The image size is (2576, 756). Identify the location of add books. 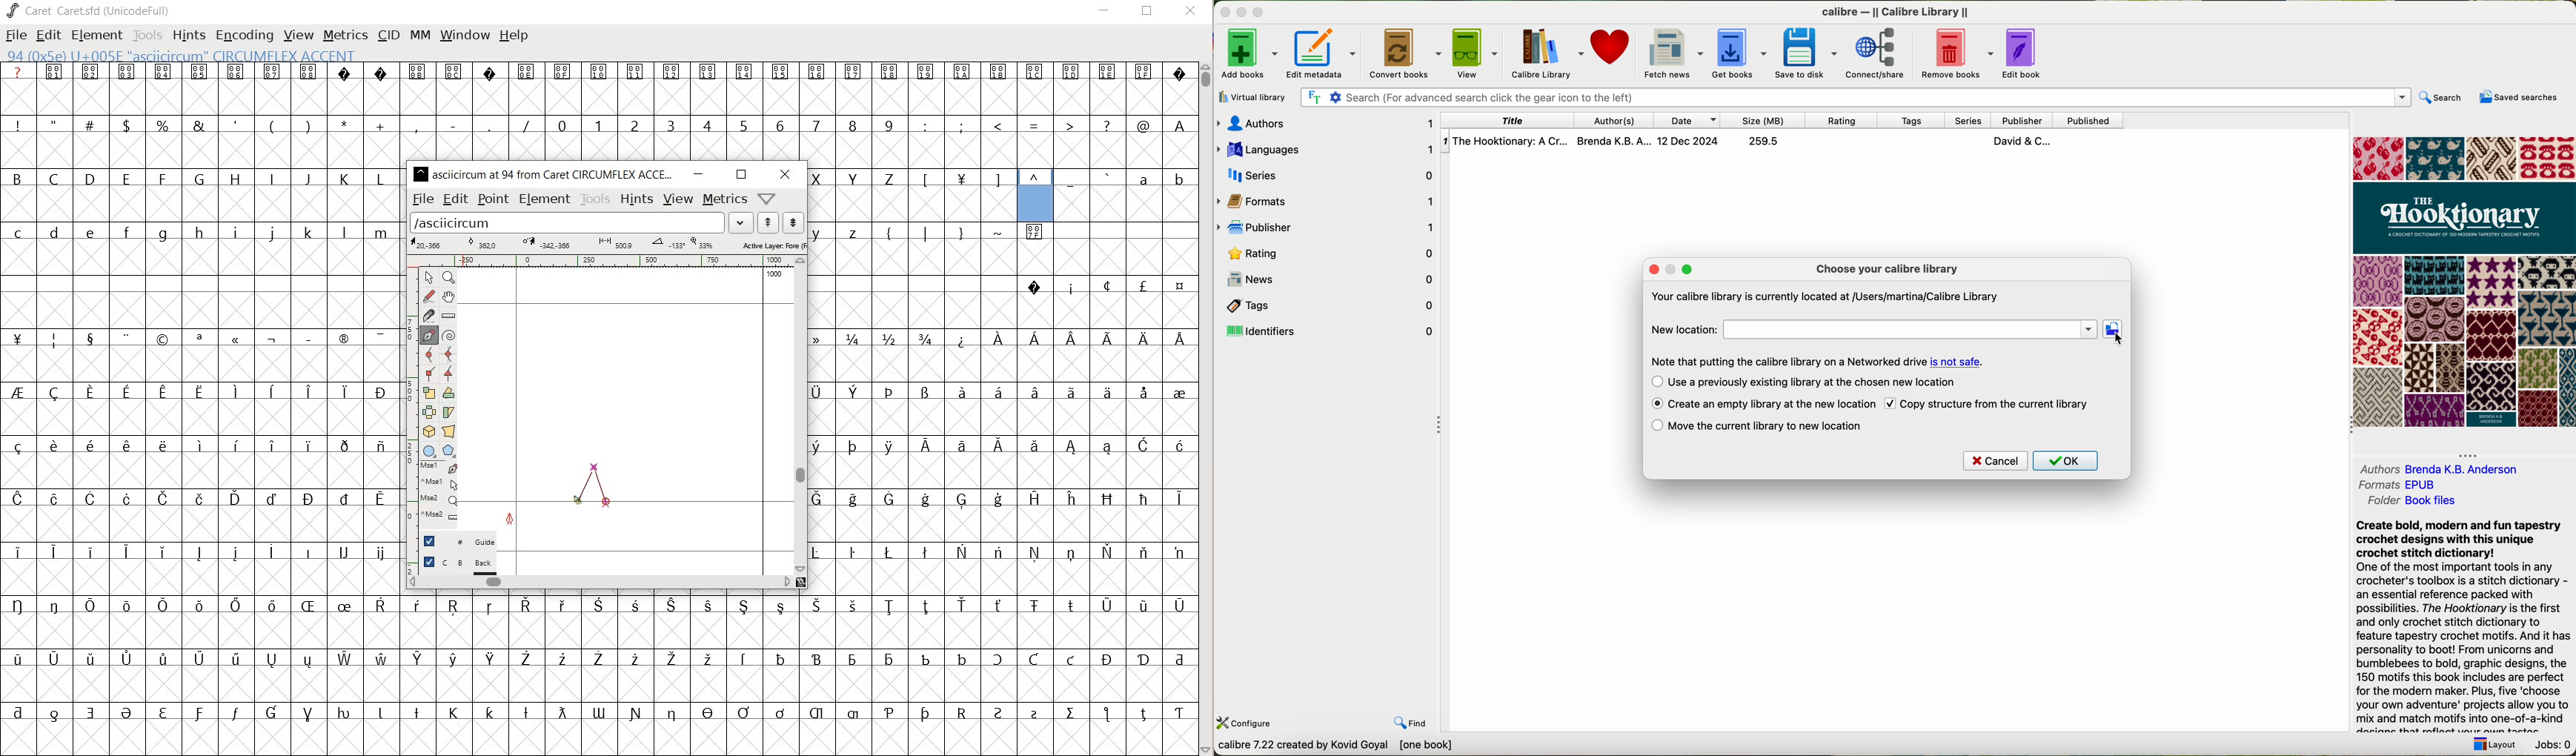
(1247, 54).